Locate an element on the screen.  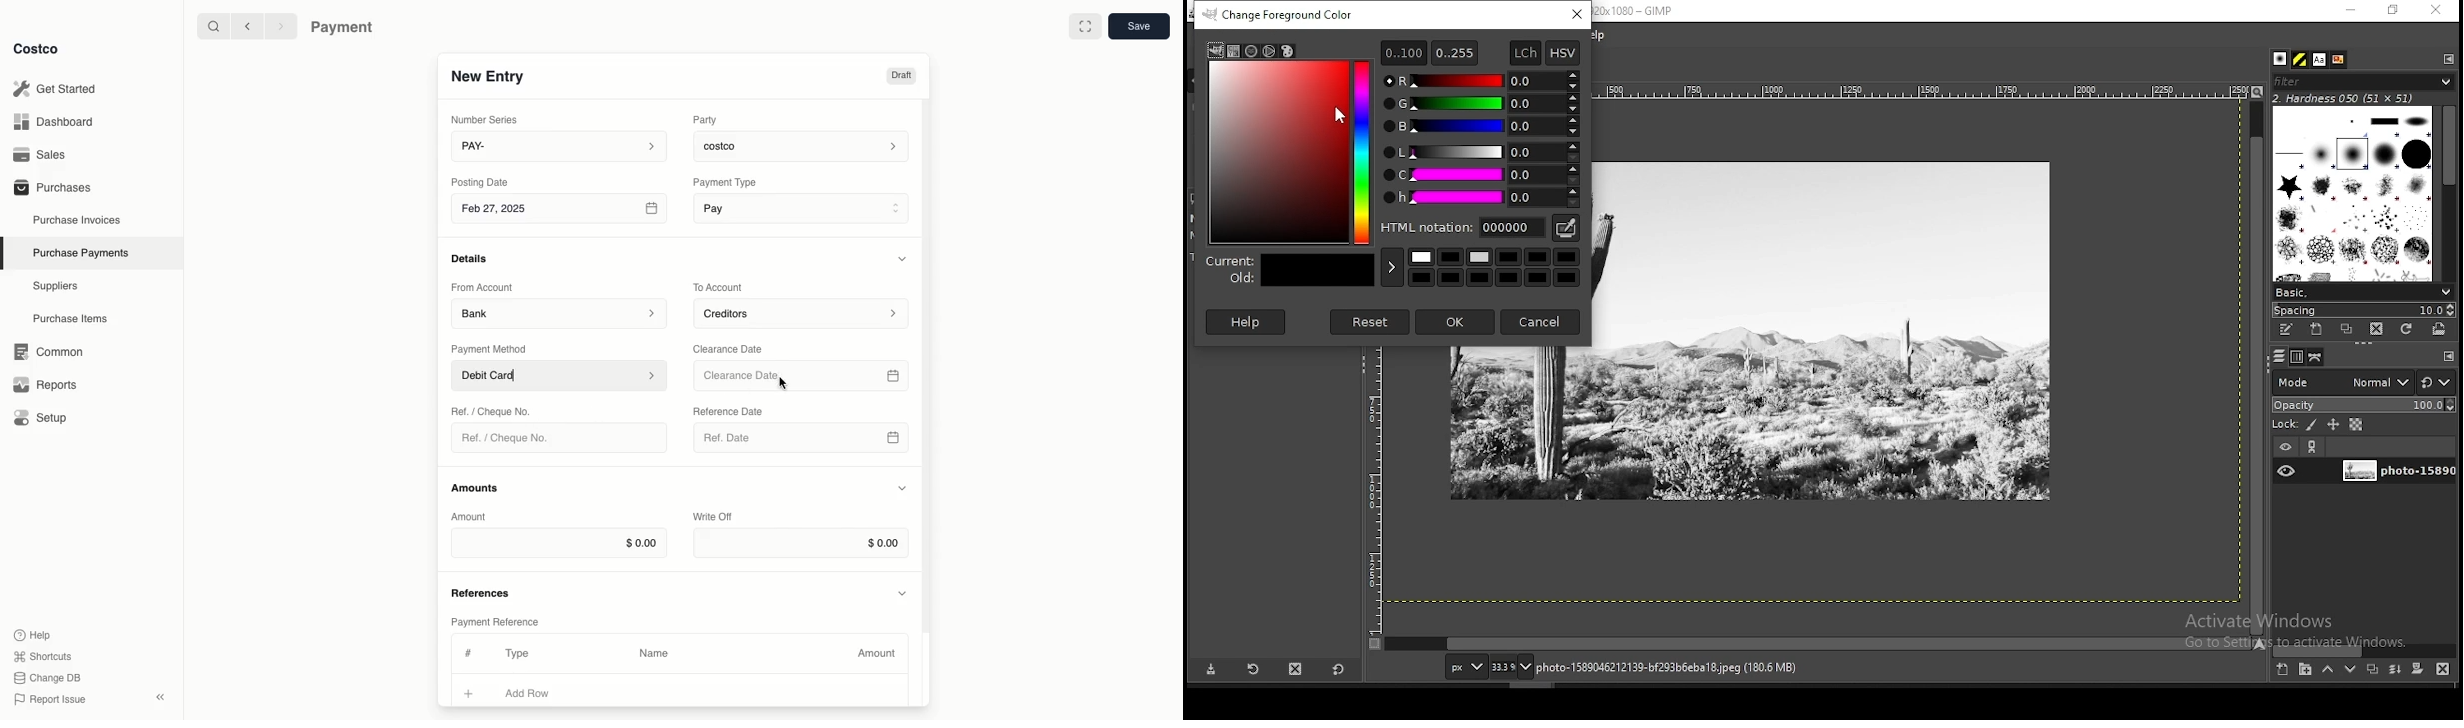
Purchase Items is located at coordinates (72, 319).